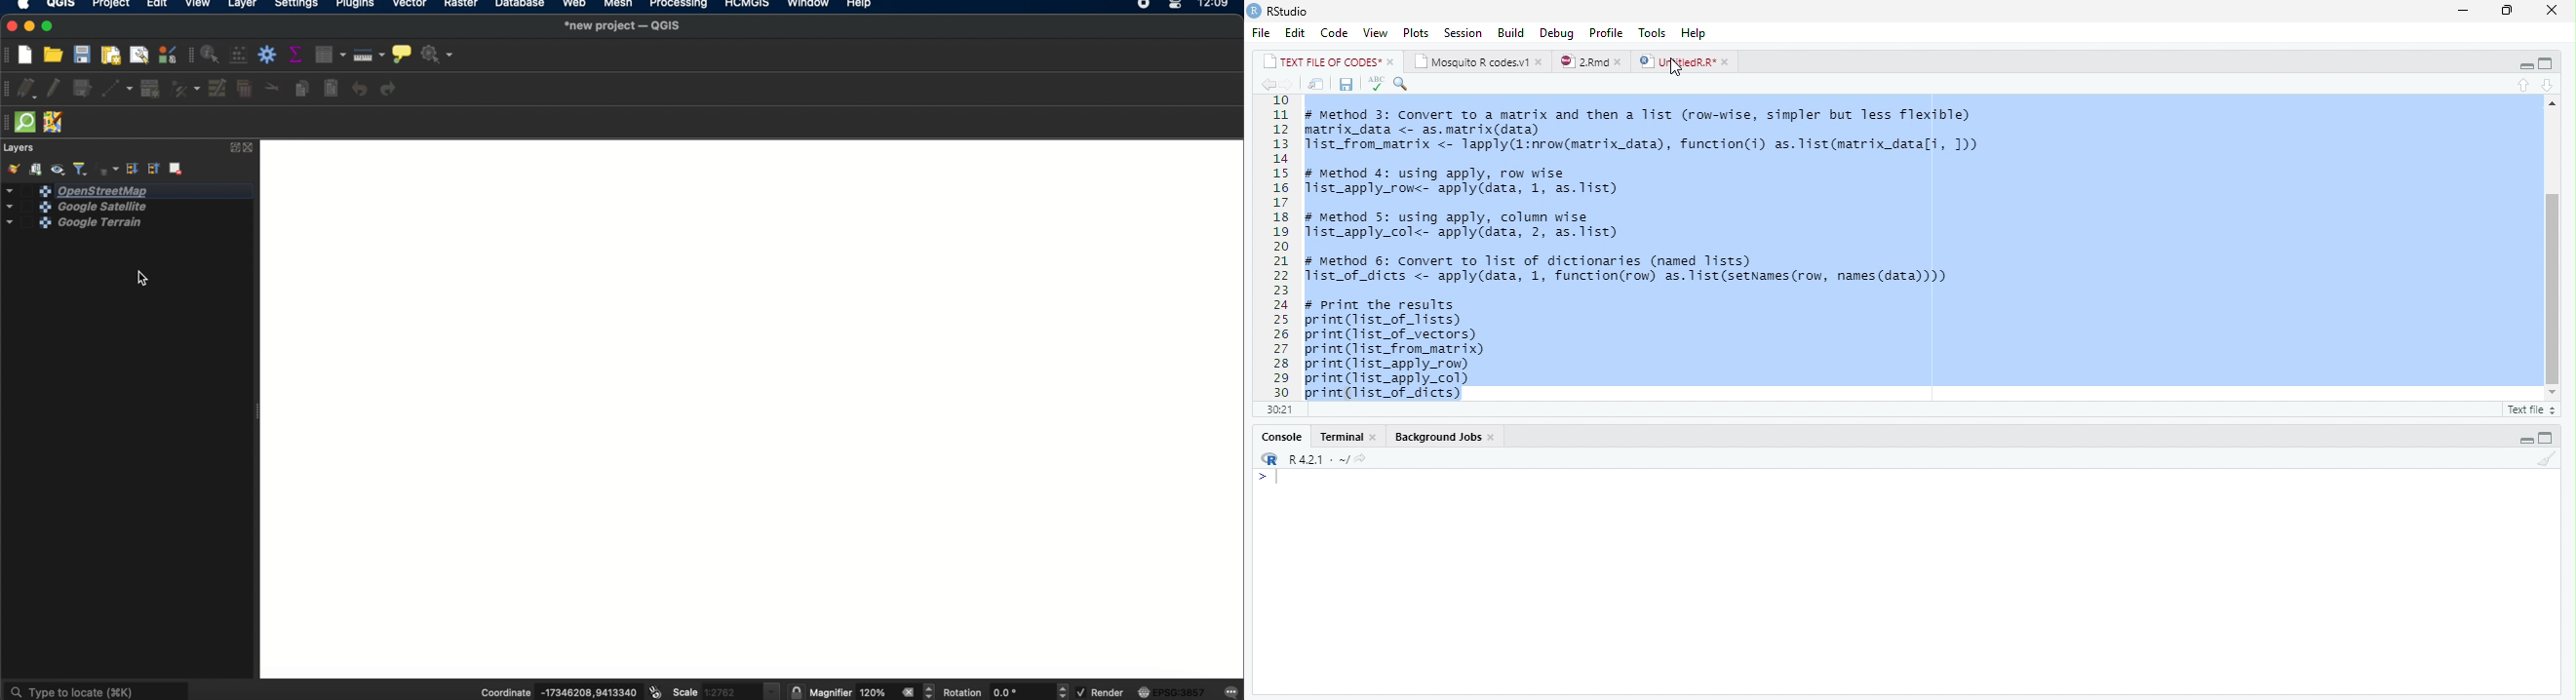  Describe the element at coordinates (9, 27) in the screenshot. I see `close` at that location.